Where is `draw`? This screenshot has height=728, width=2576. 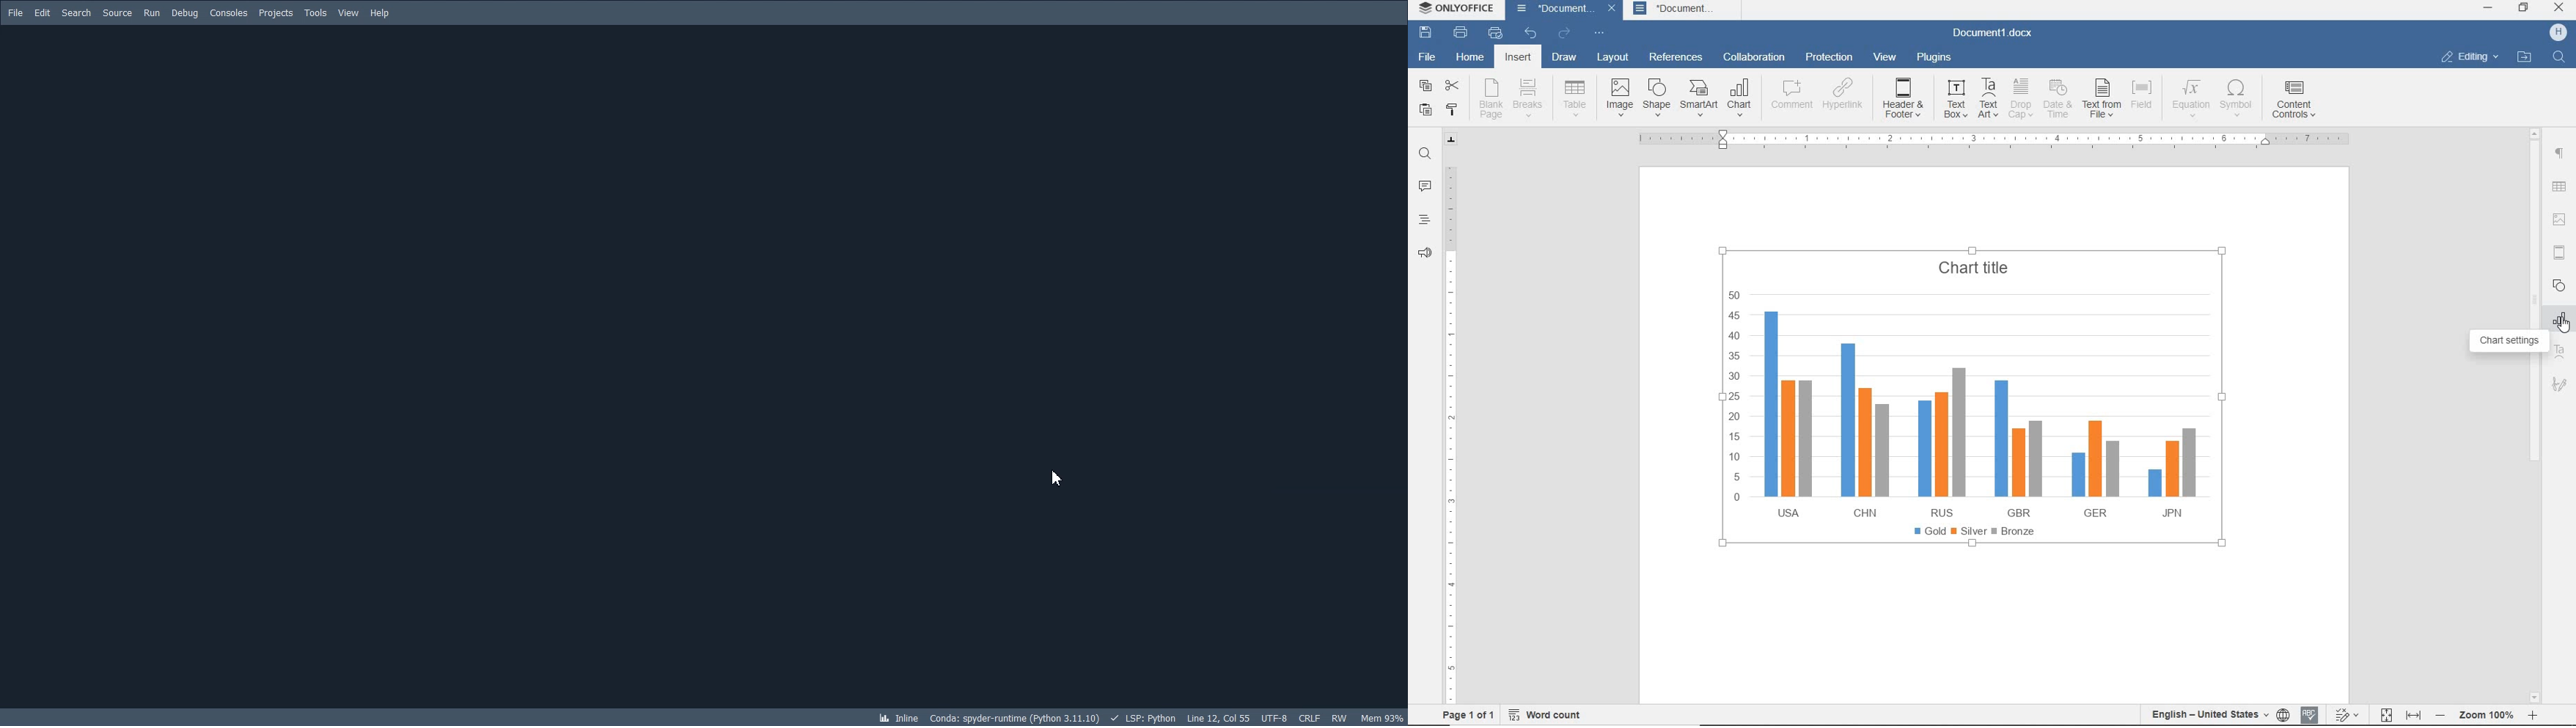
draw is located at coordinates (1565, 59).